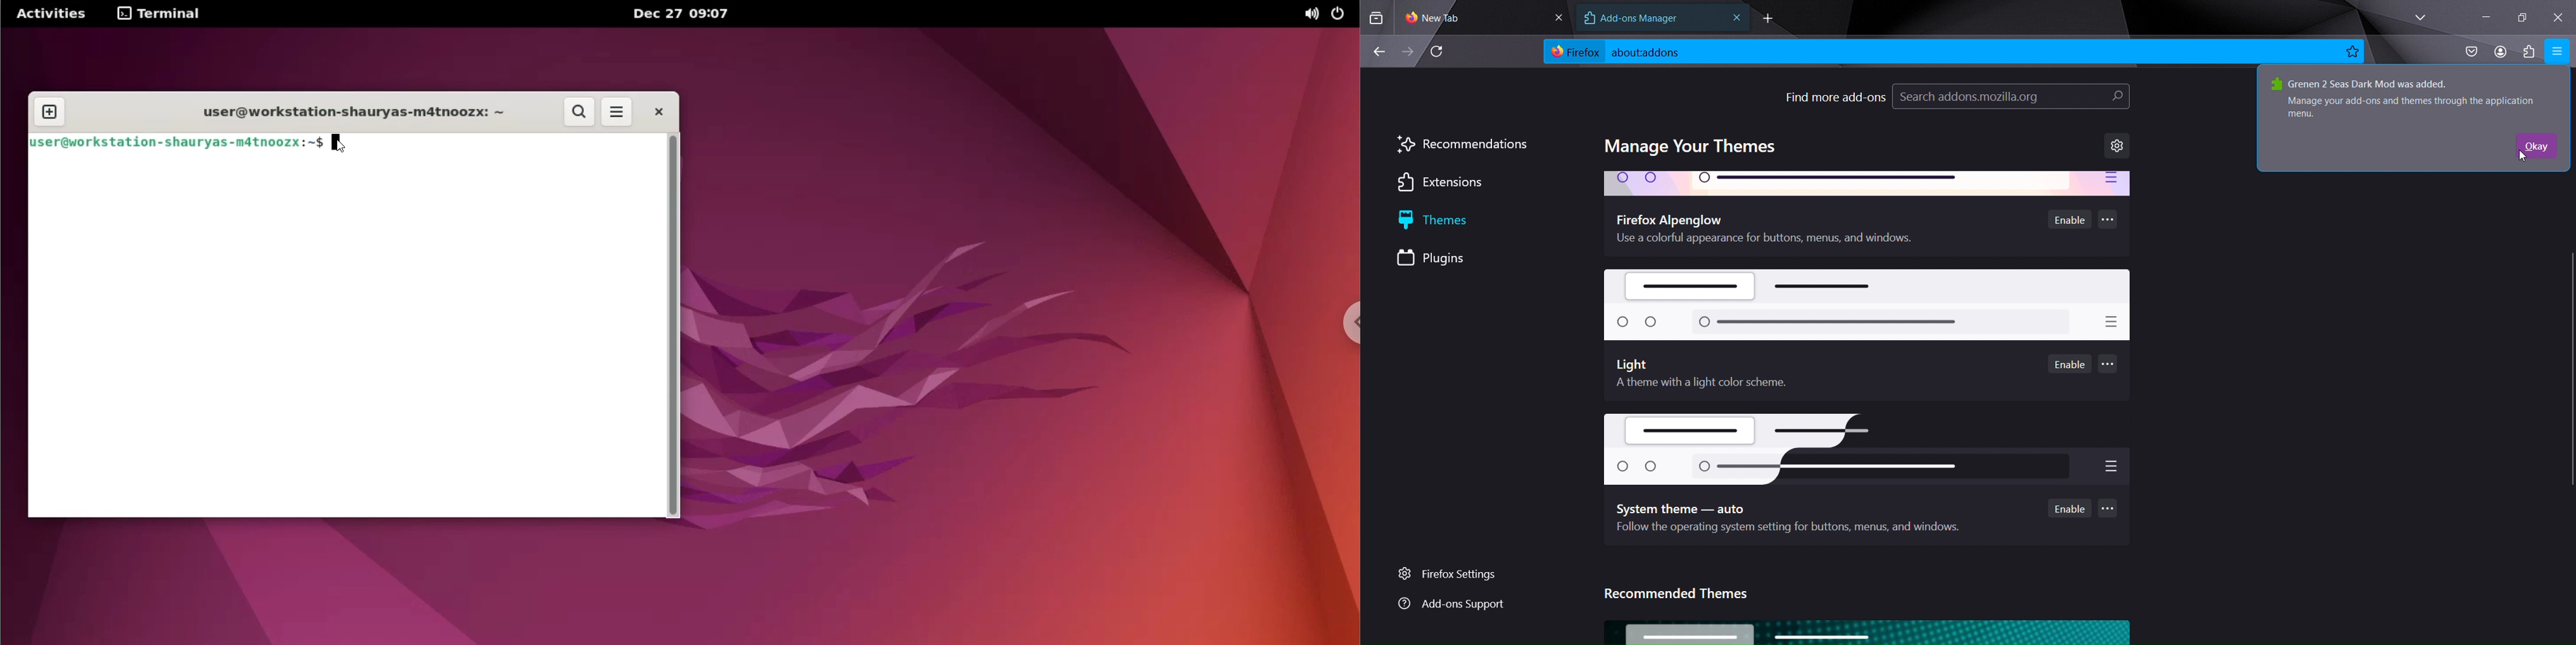 The width and height of the screenshot is (2576, 672). What do you see at coordinates (2417, 16) in the screenshot?
I see `list all tabs` at bounding box center [2417, 16].